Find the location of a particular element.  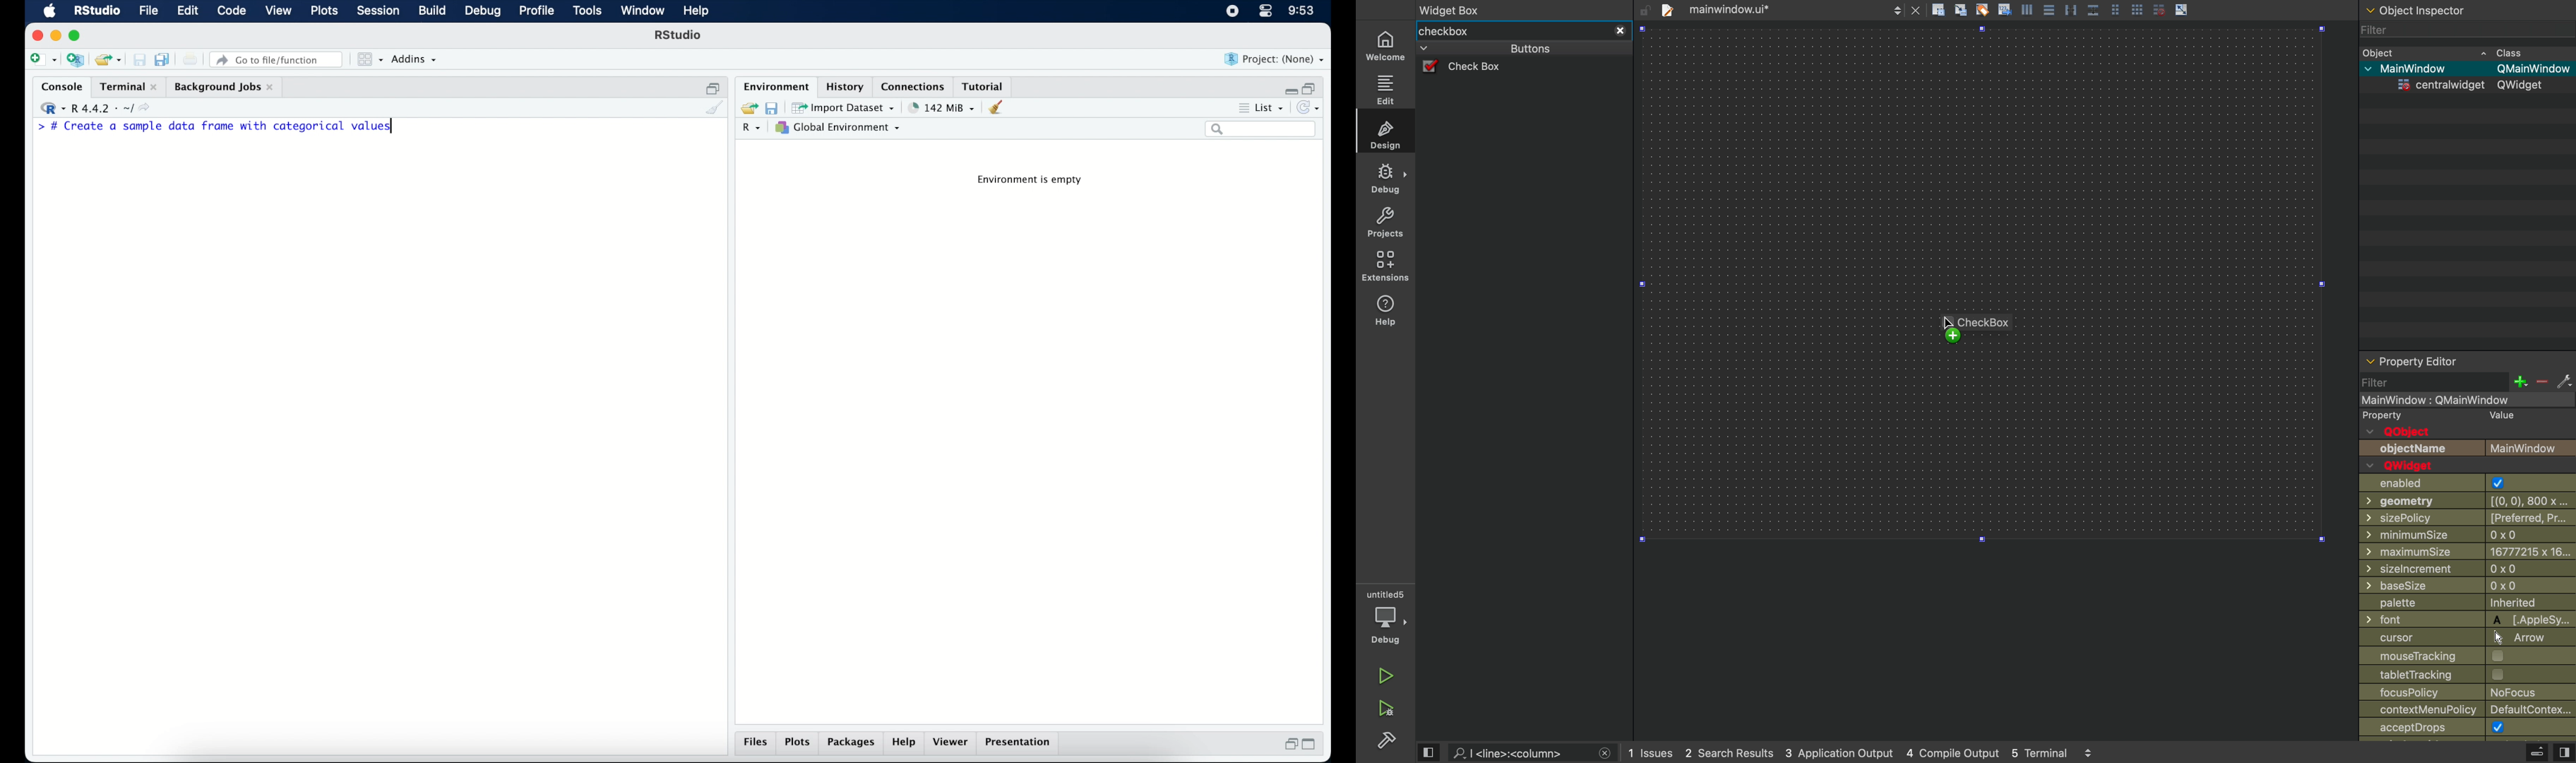

focus policy is located at coordinates (2462, 692).